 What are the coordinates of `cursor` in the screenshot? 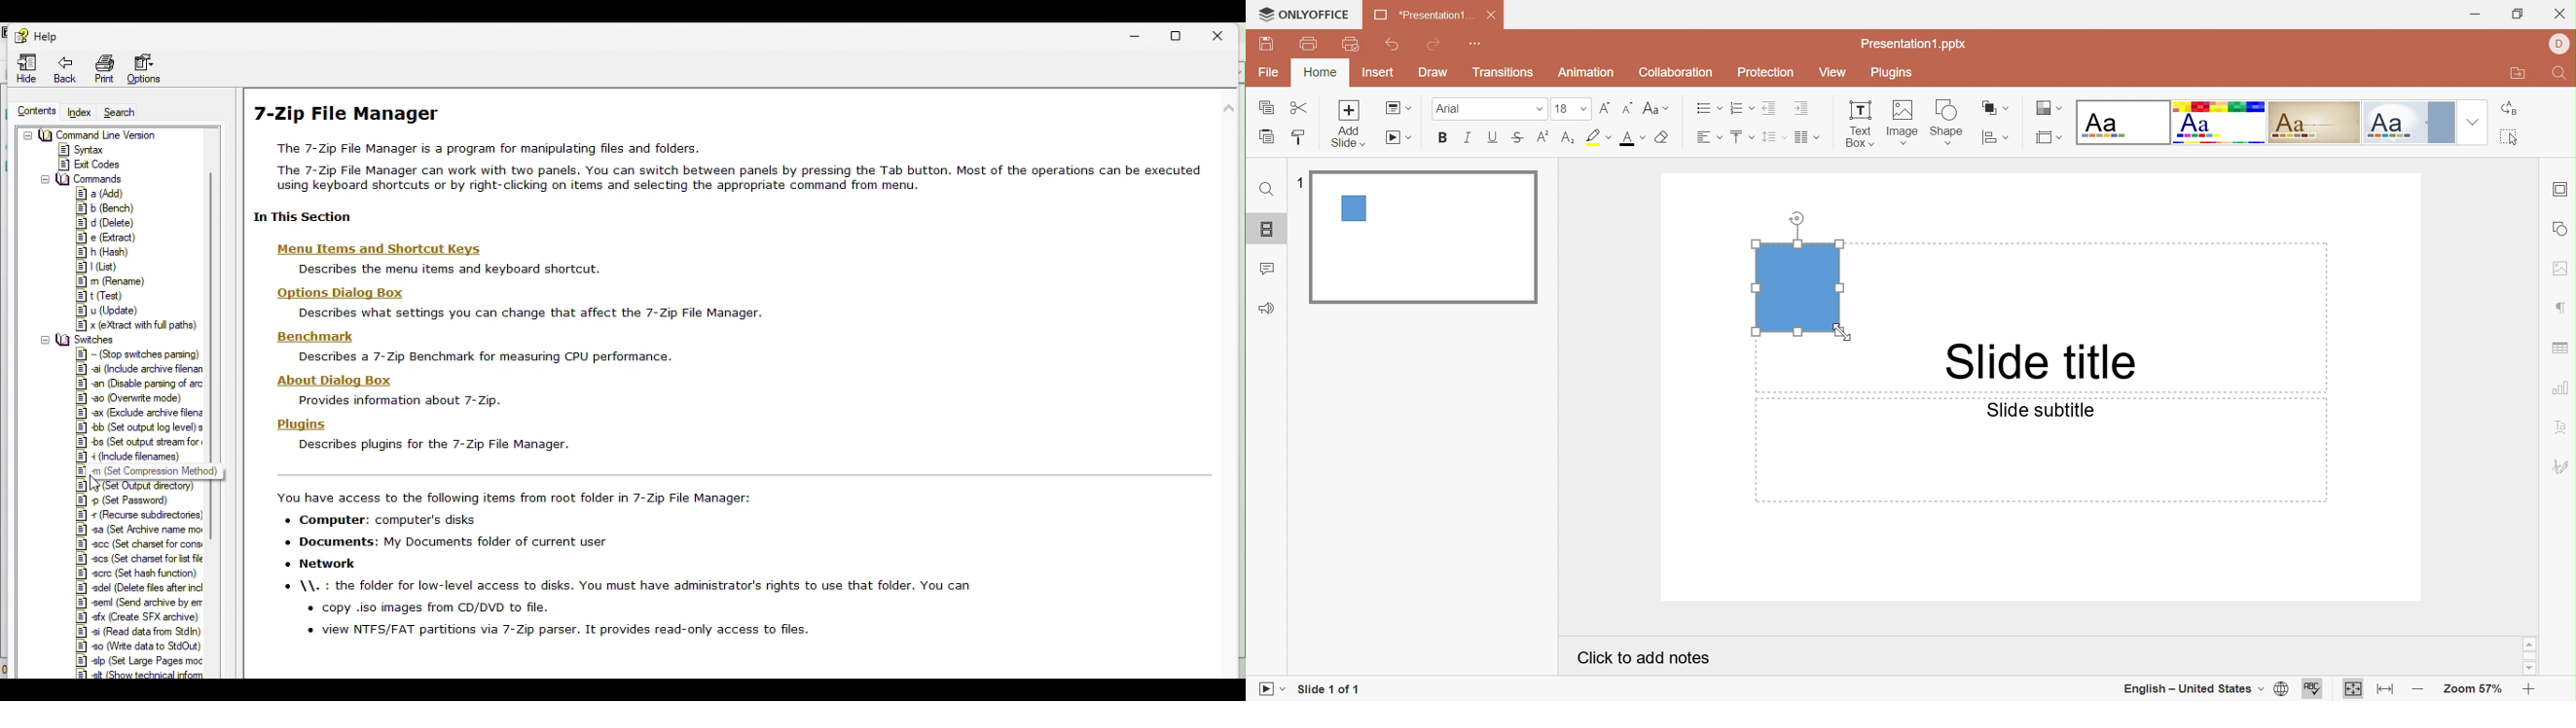 It's located at (1844, 334).